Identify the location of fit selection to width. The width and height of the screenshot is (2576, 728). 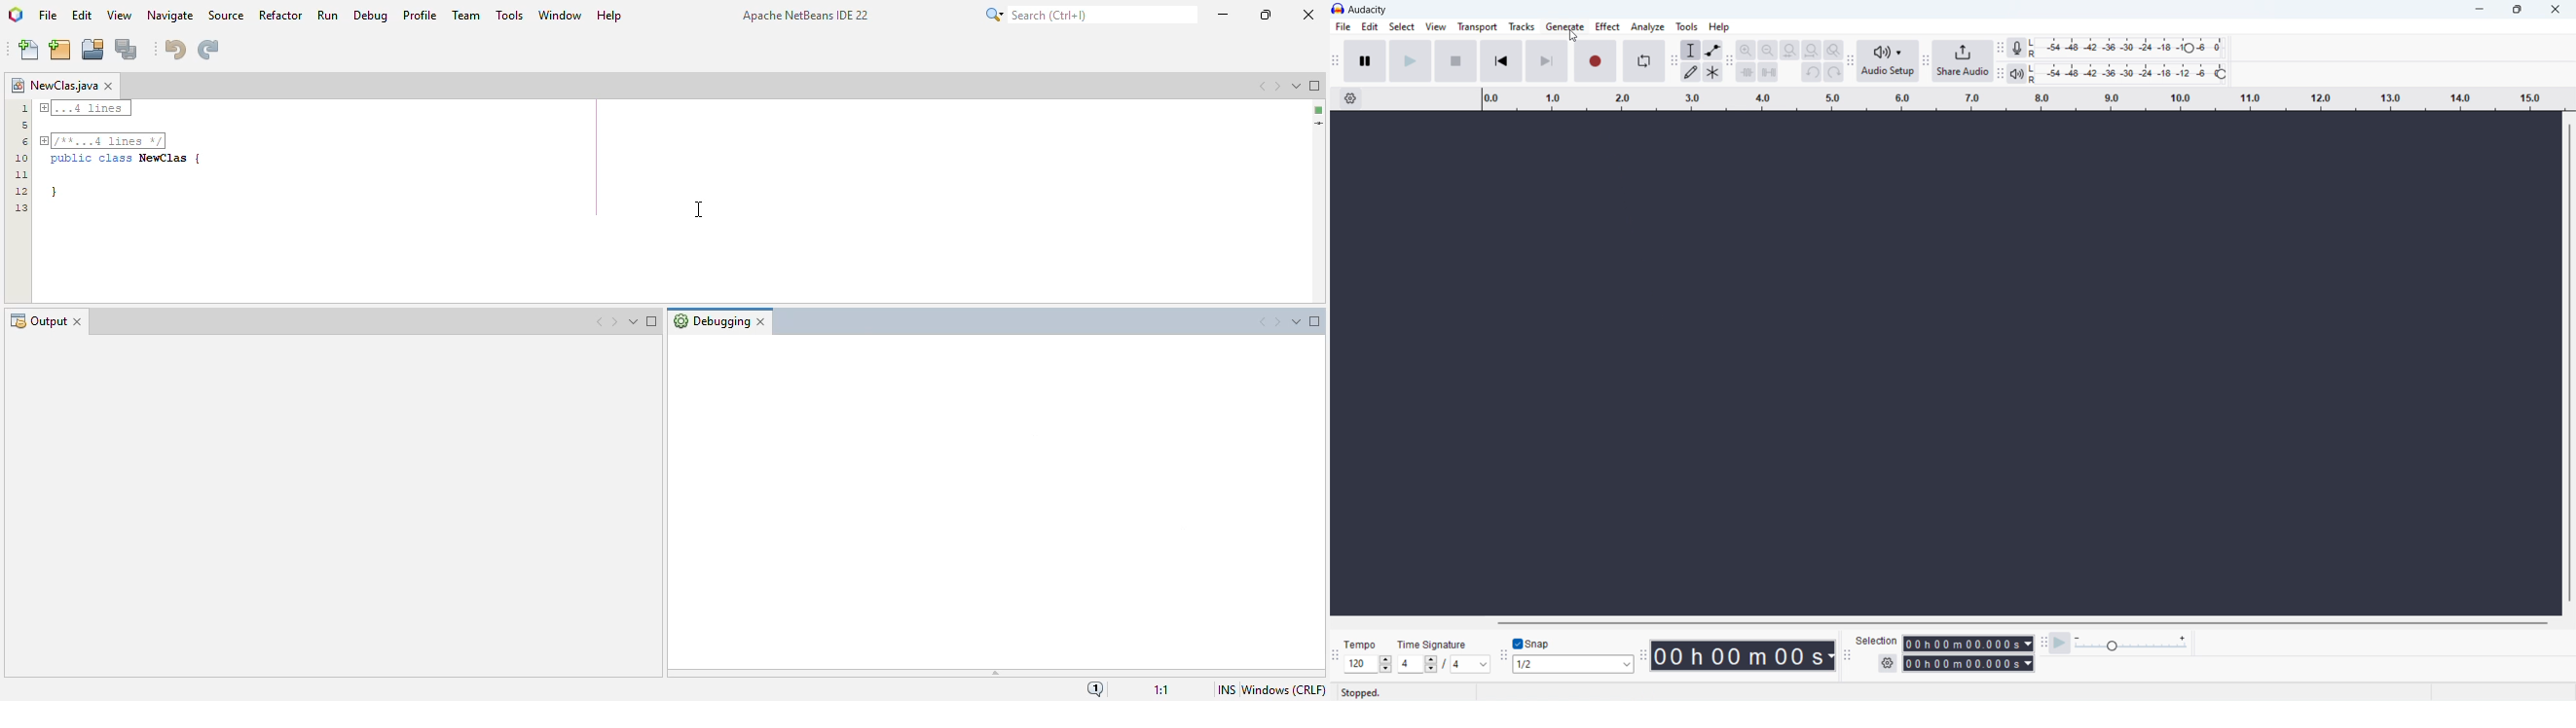
(1790, 50).